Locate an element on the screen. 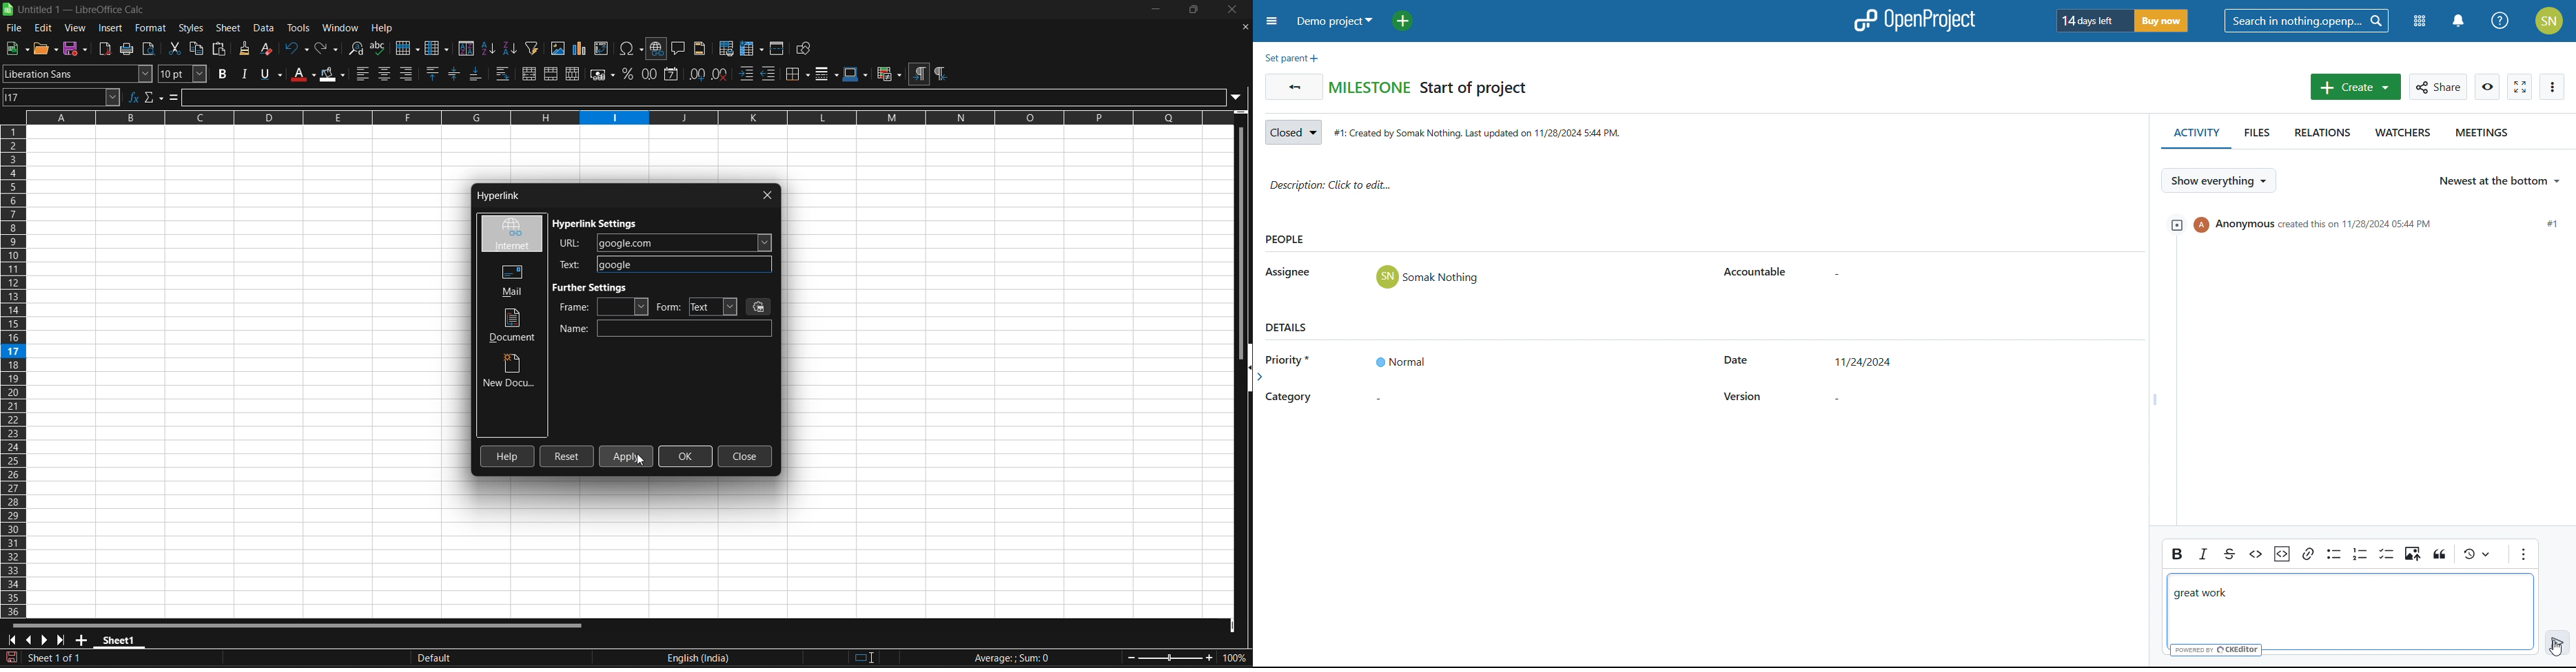 The width and height of the screenshot is (2576, 672). start of project is located at coordinates (1474, 90).